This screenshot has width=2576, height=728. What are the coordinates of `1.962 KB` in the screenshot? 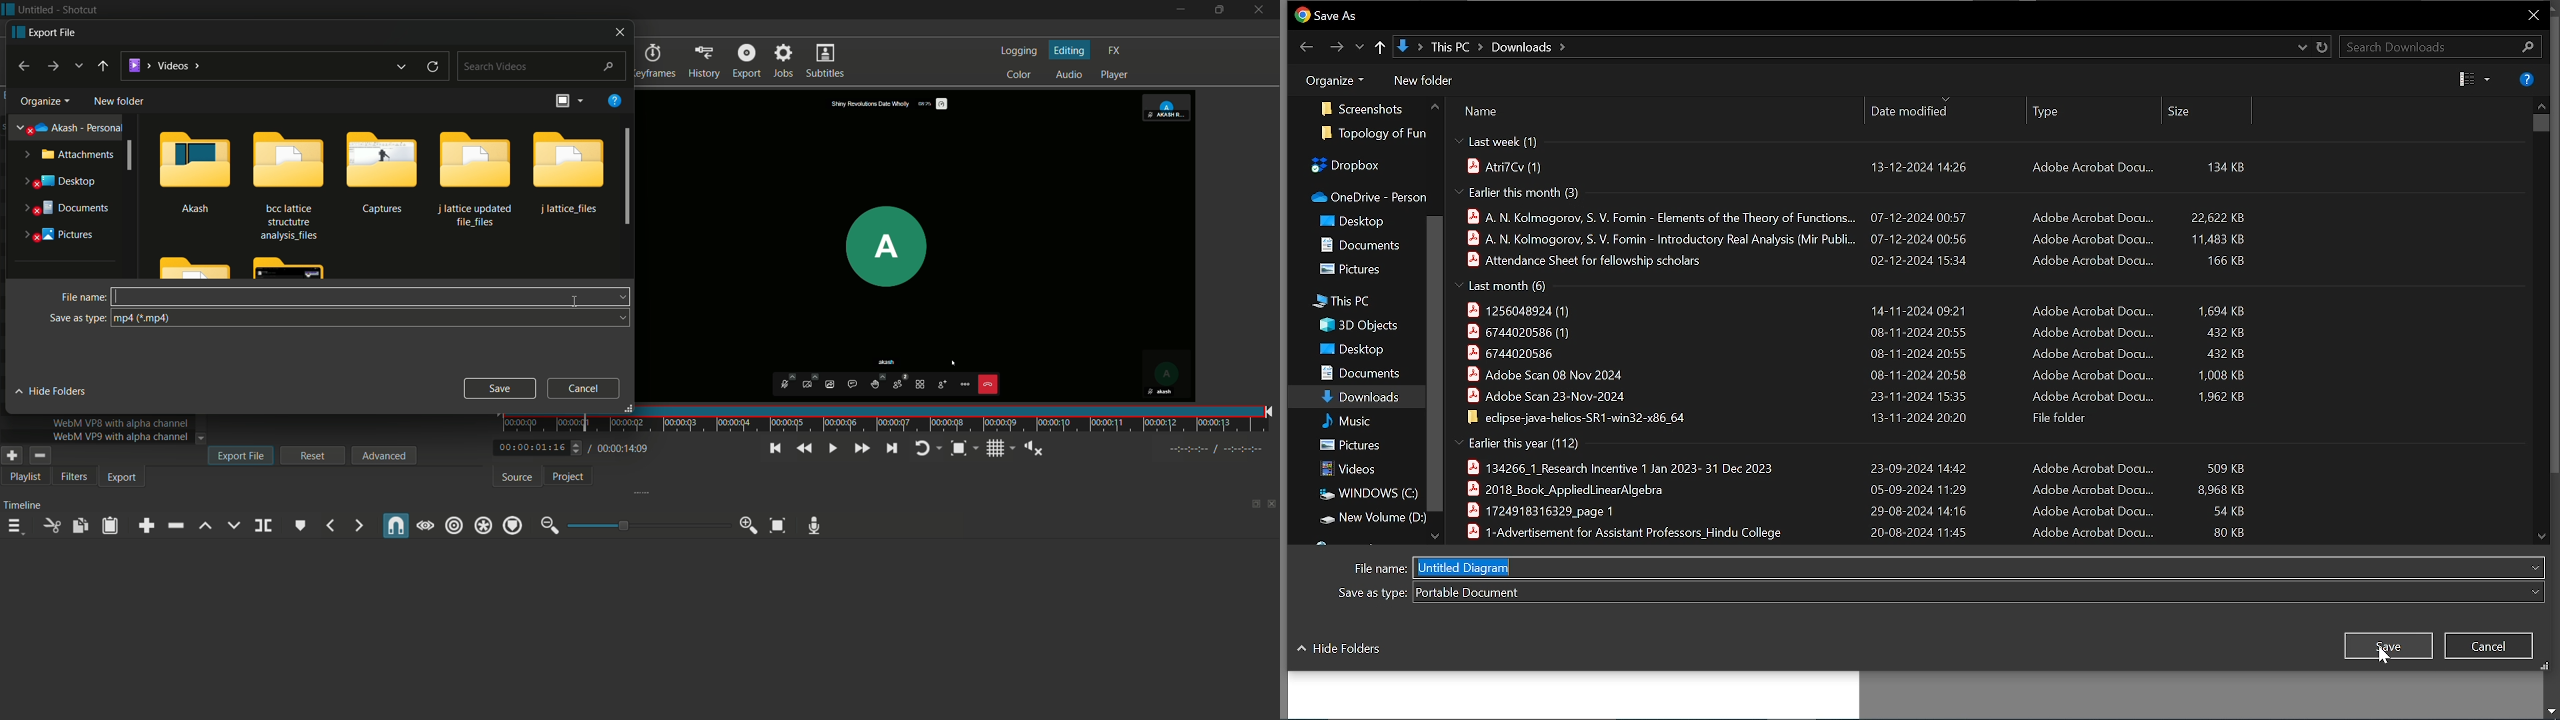 It's located at (2224, 399).